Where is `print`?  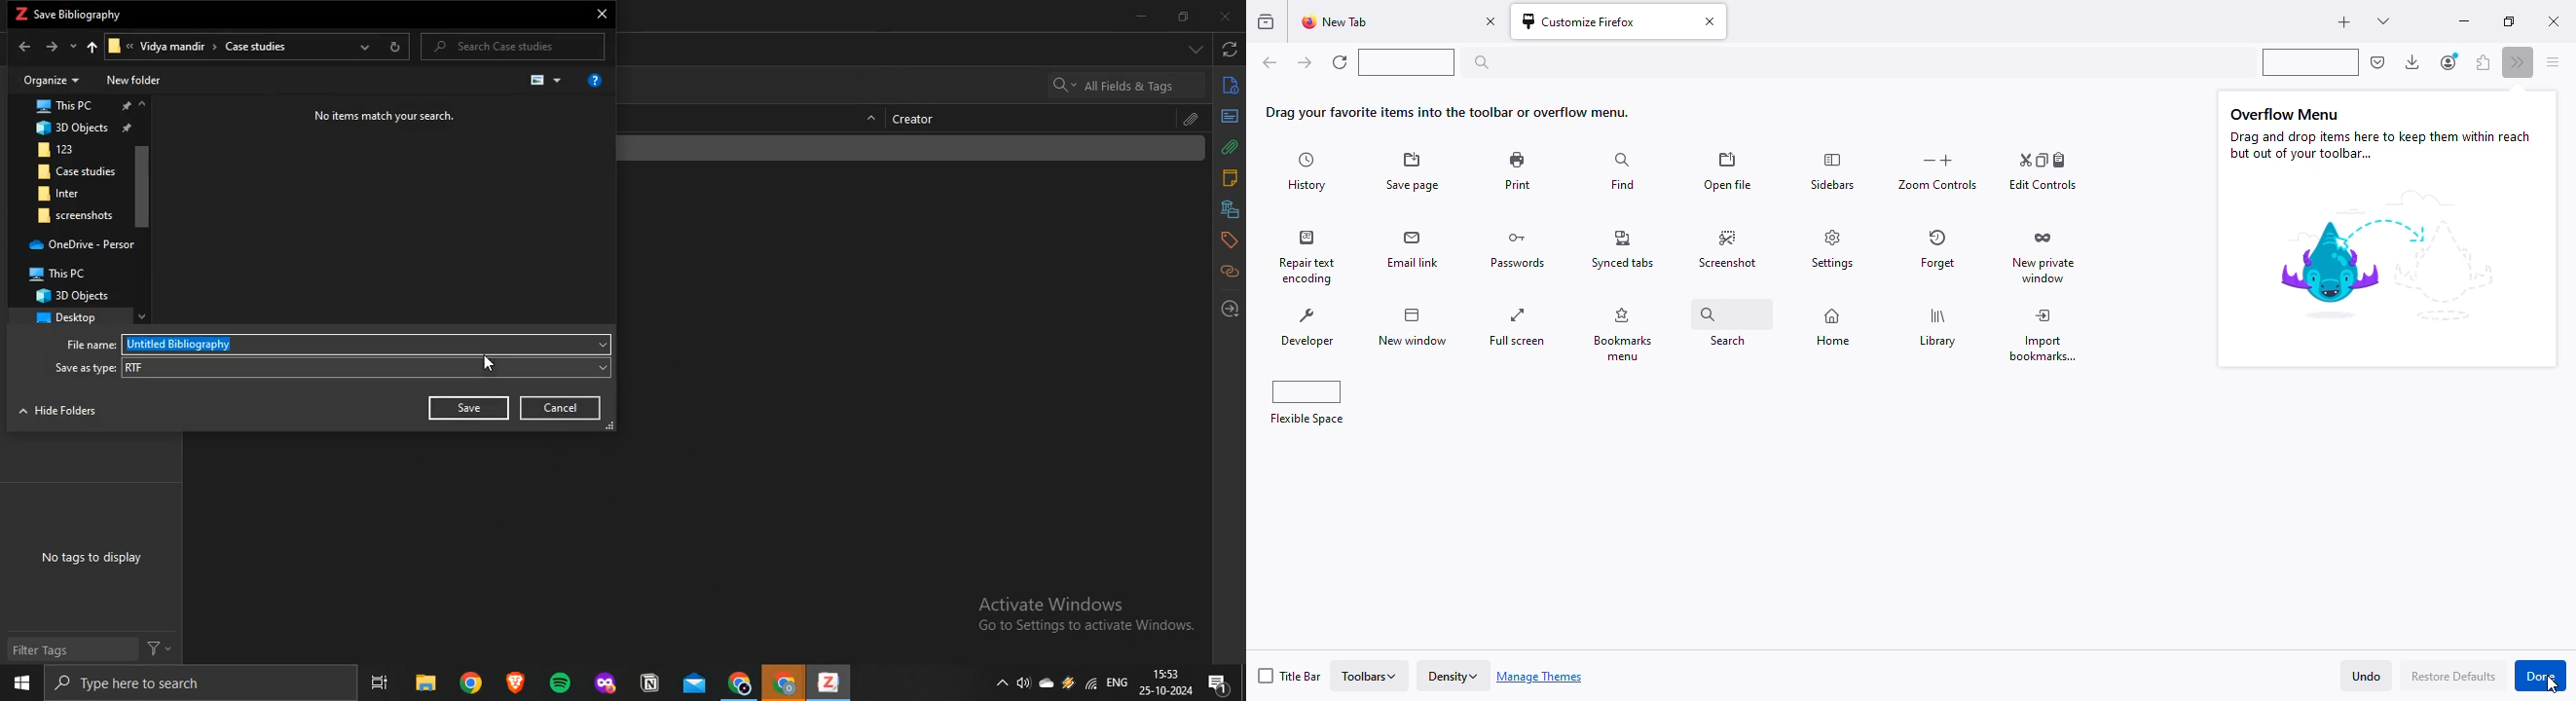
print is located at coordinates (1516, 171).